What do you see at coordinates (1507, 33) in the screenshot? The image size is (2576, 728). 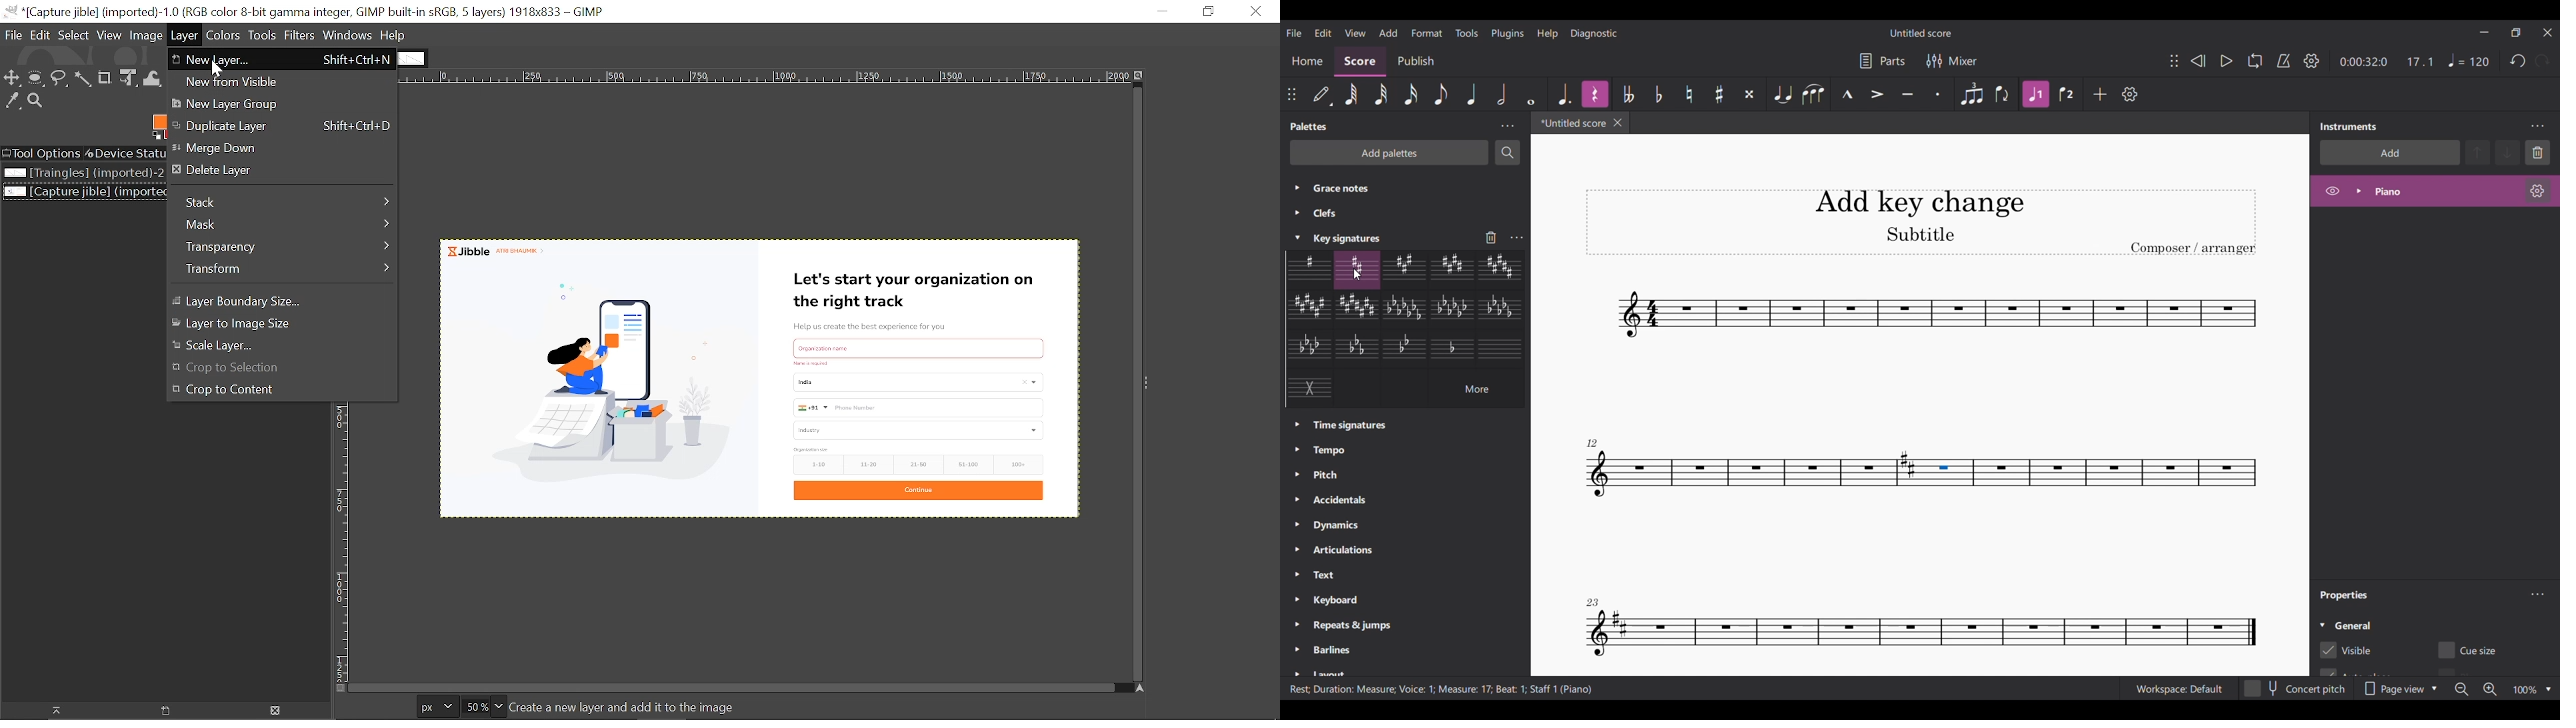 I see `Plugins menu` at bounding box center [1507, 33].